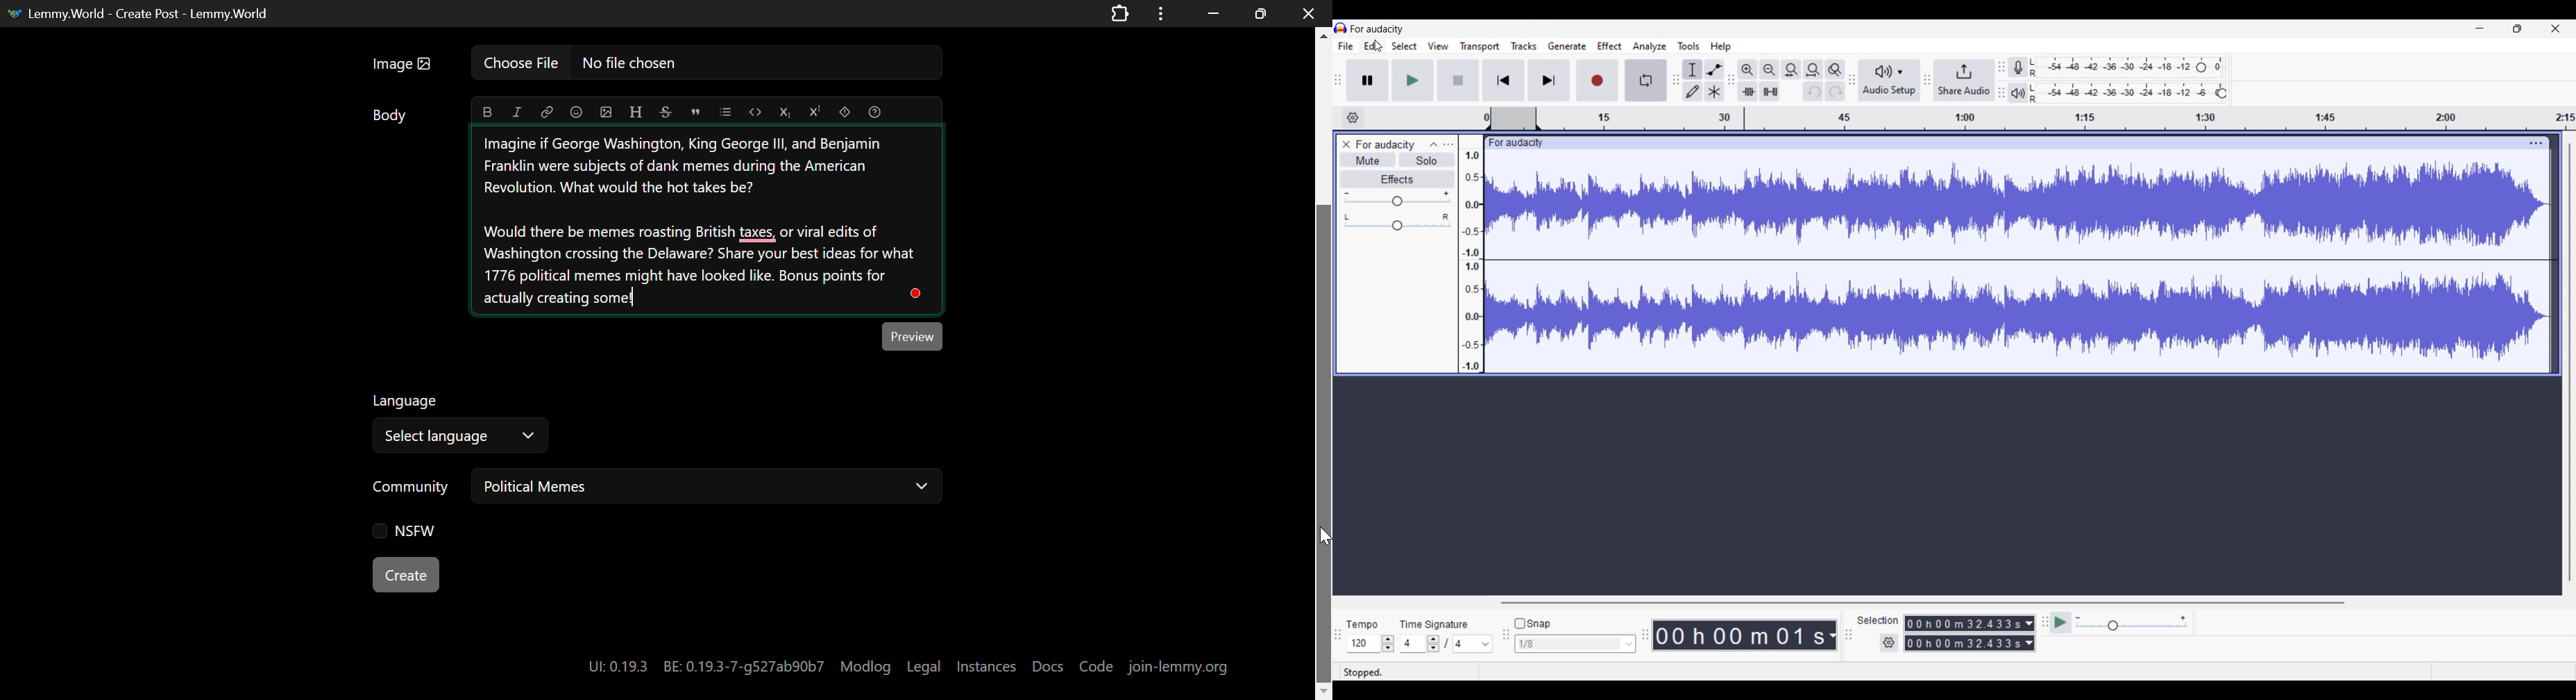 The height and width of the screenshot is (700, 2576). I want to click on Vertical scroll bar, so click(2570, 362).